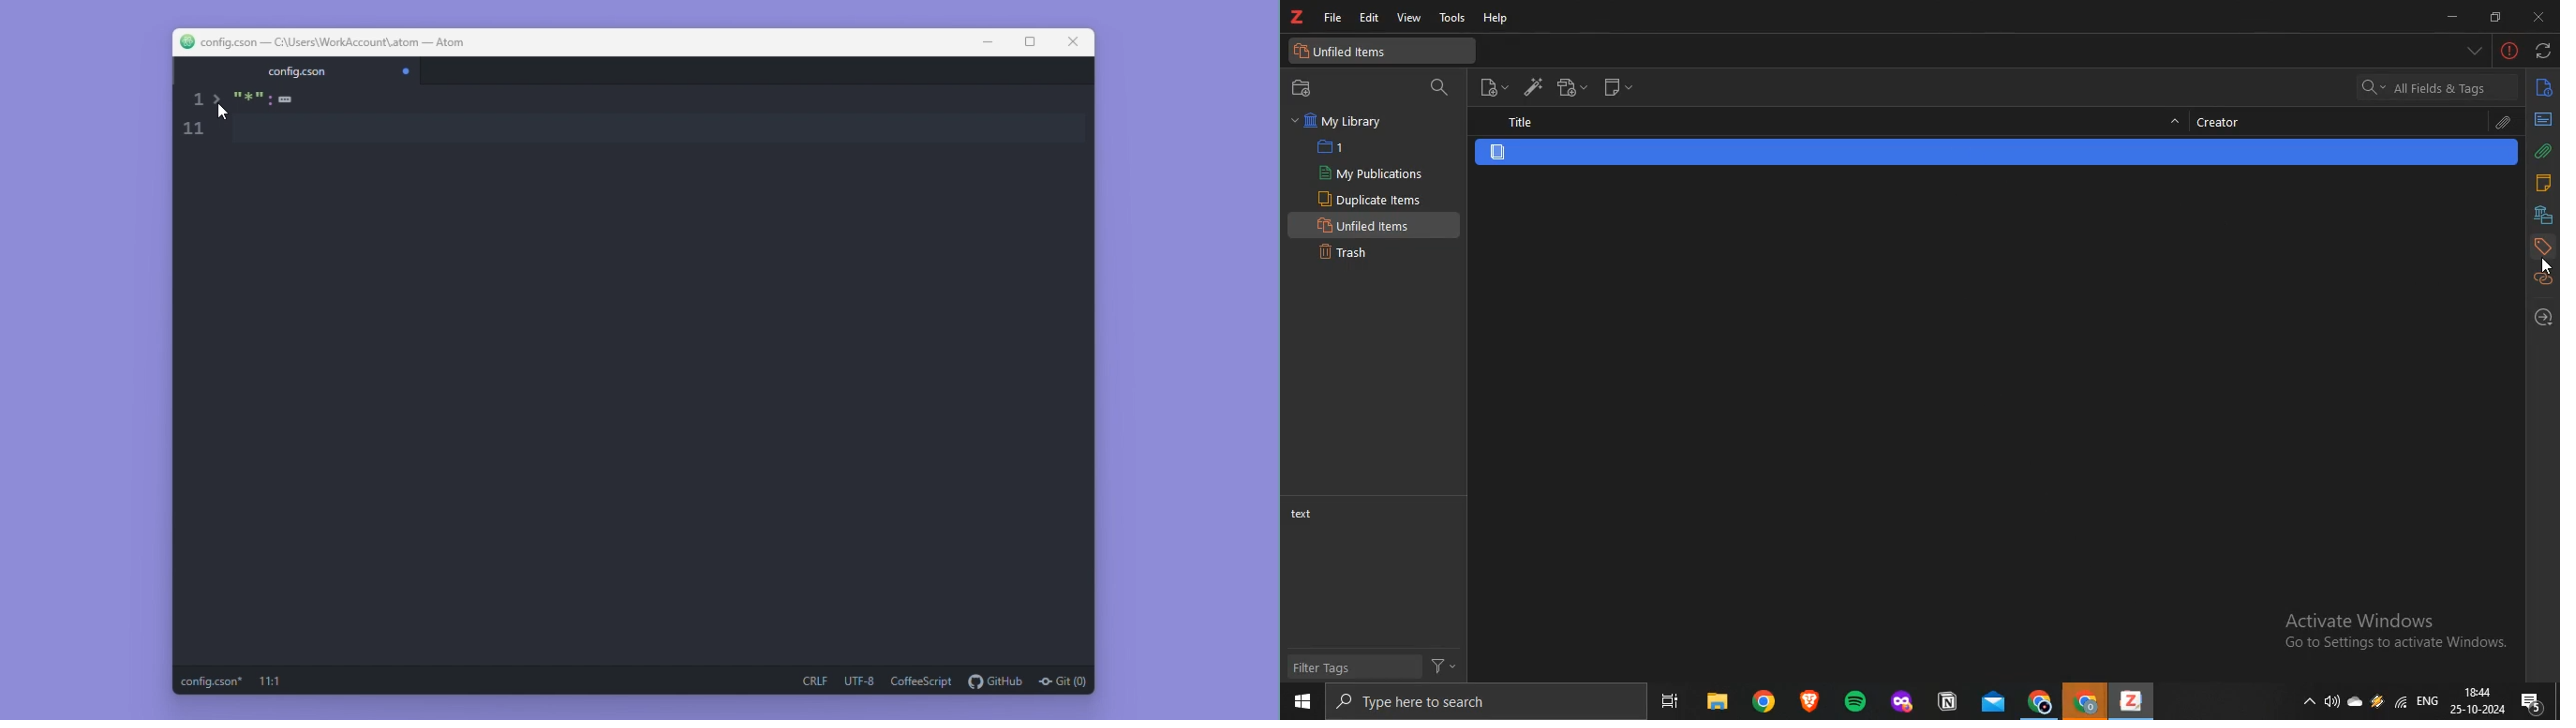 Image resolution: width=2576 pixels, height=728 pixels. What do you see at coordinates (182, 42) in the screenshot?
I see `logo` at bounding box center [182, 42].